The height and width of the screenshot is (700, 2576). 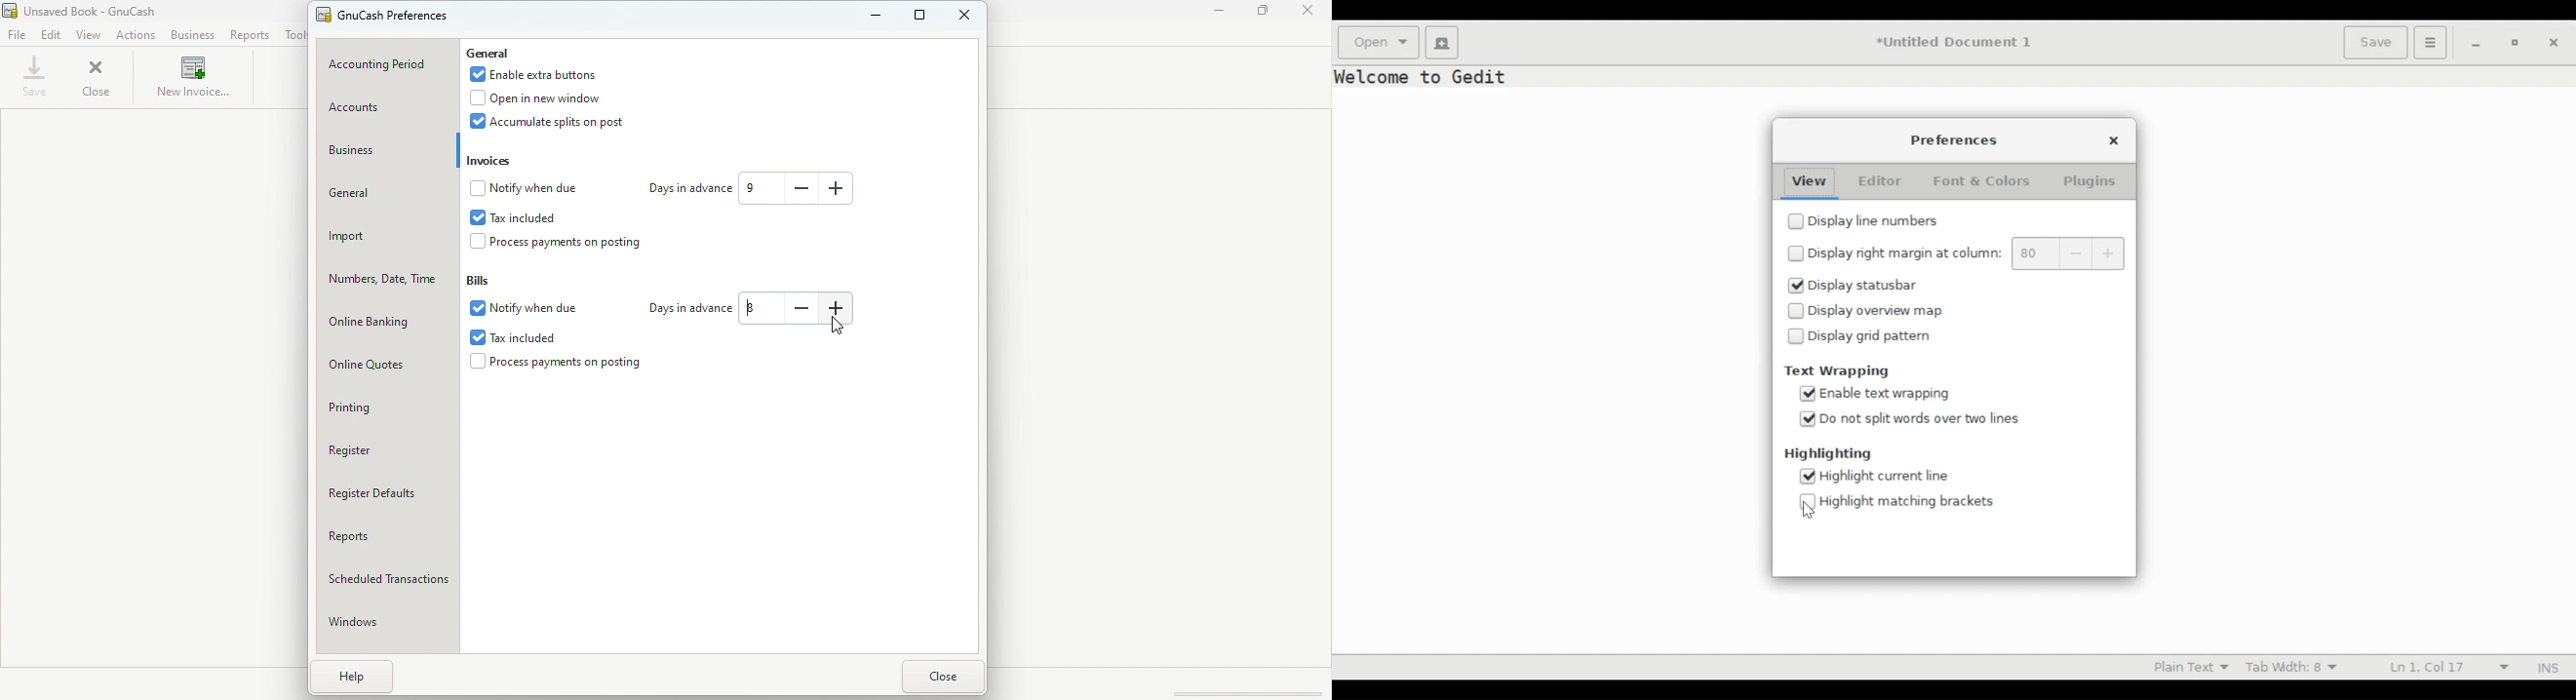 What do you see at coordinates (2513, 41) in the screenshot?
I see `Restore` at bounding box center [2513, 41].